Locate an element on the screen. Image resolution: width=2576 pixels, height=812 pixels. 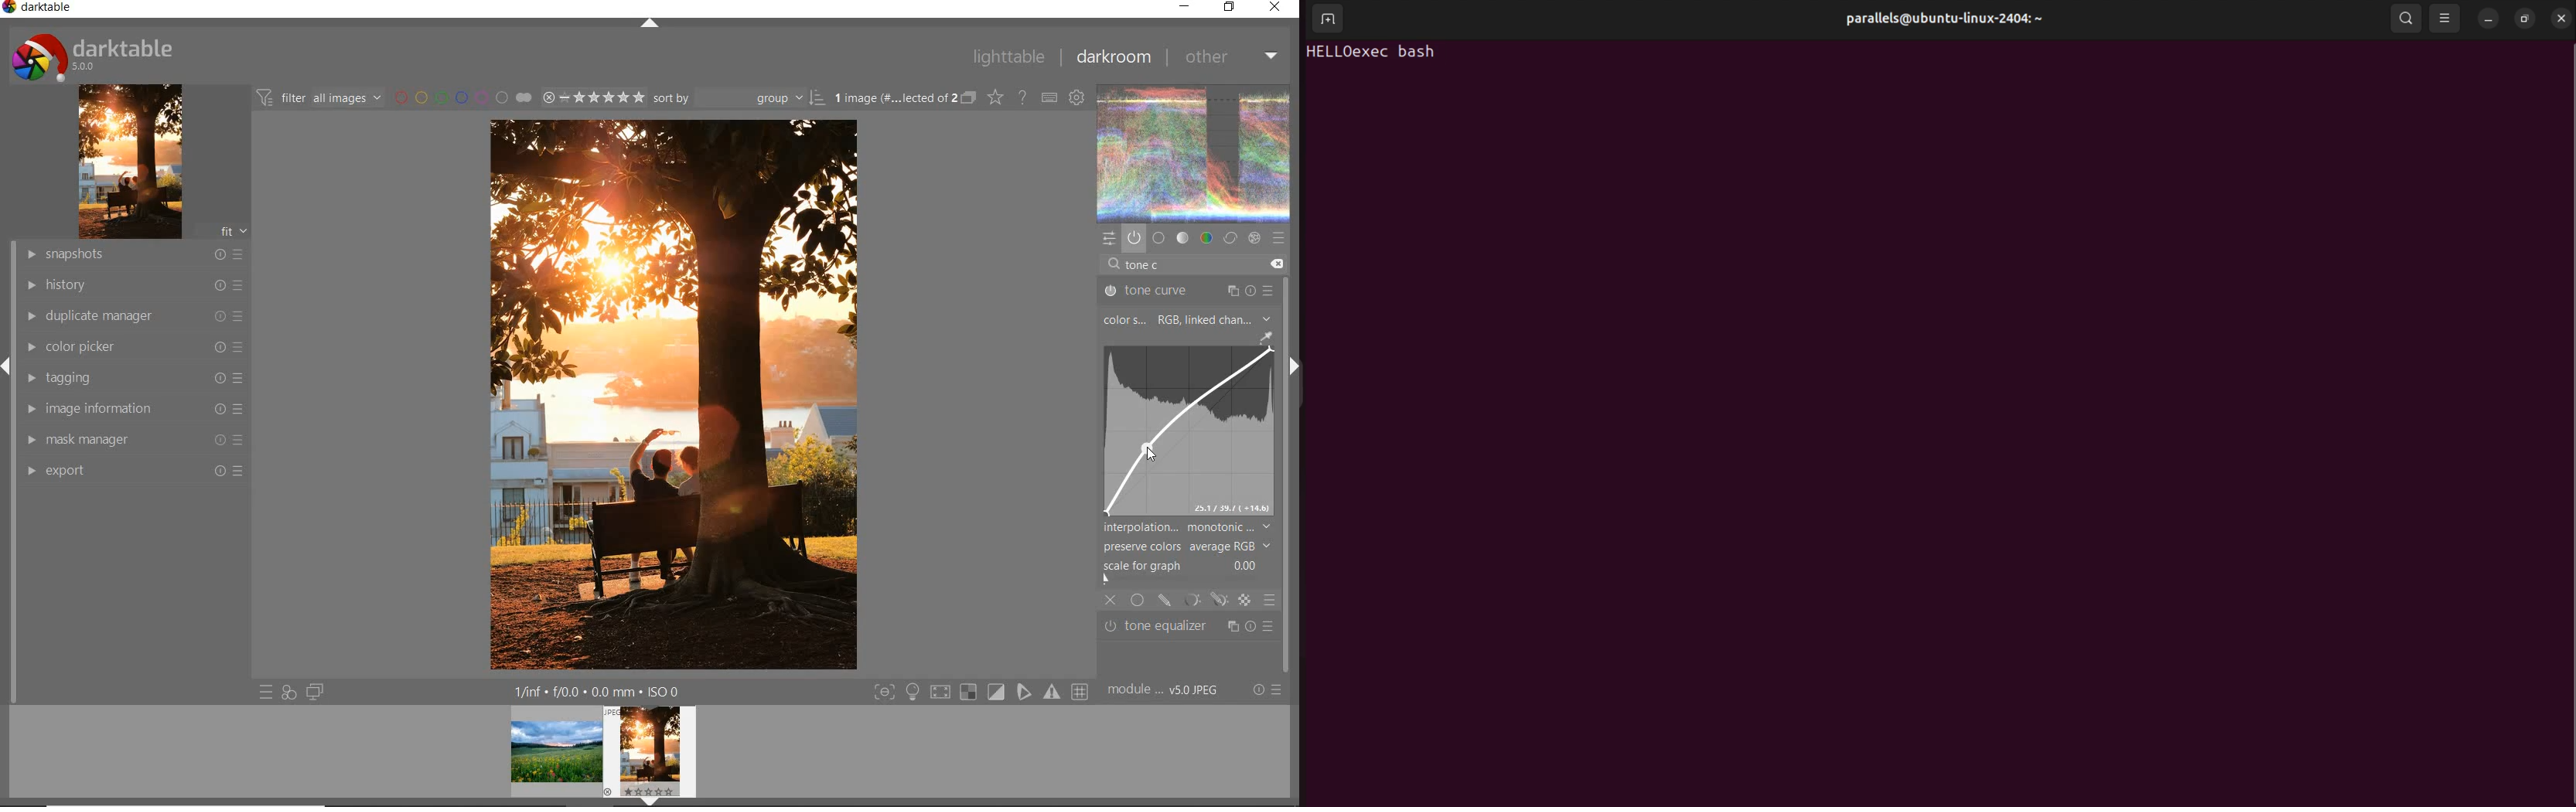
quick access to presets is located at coordinates (266, 693).